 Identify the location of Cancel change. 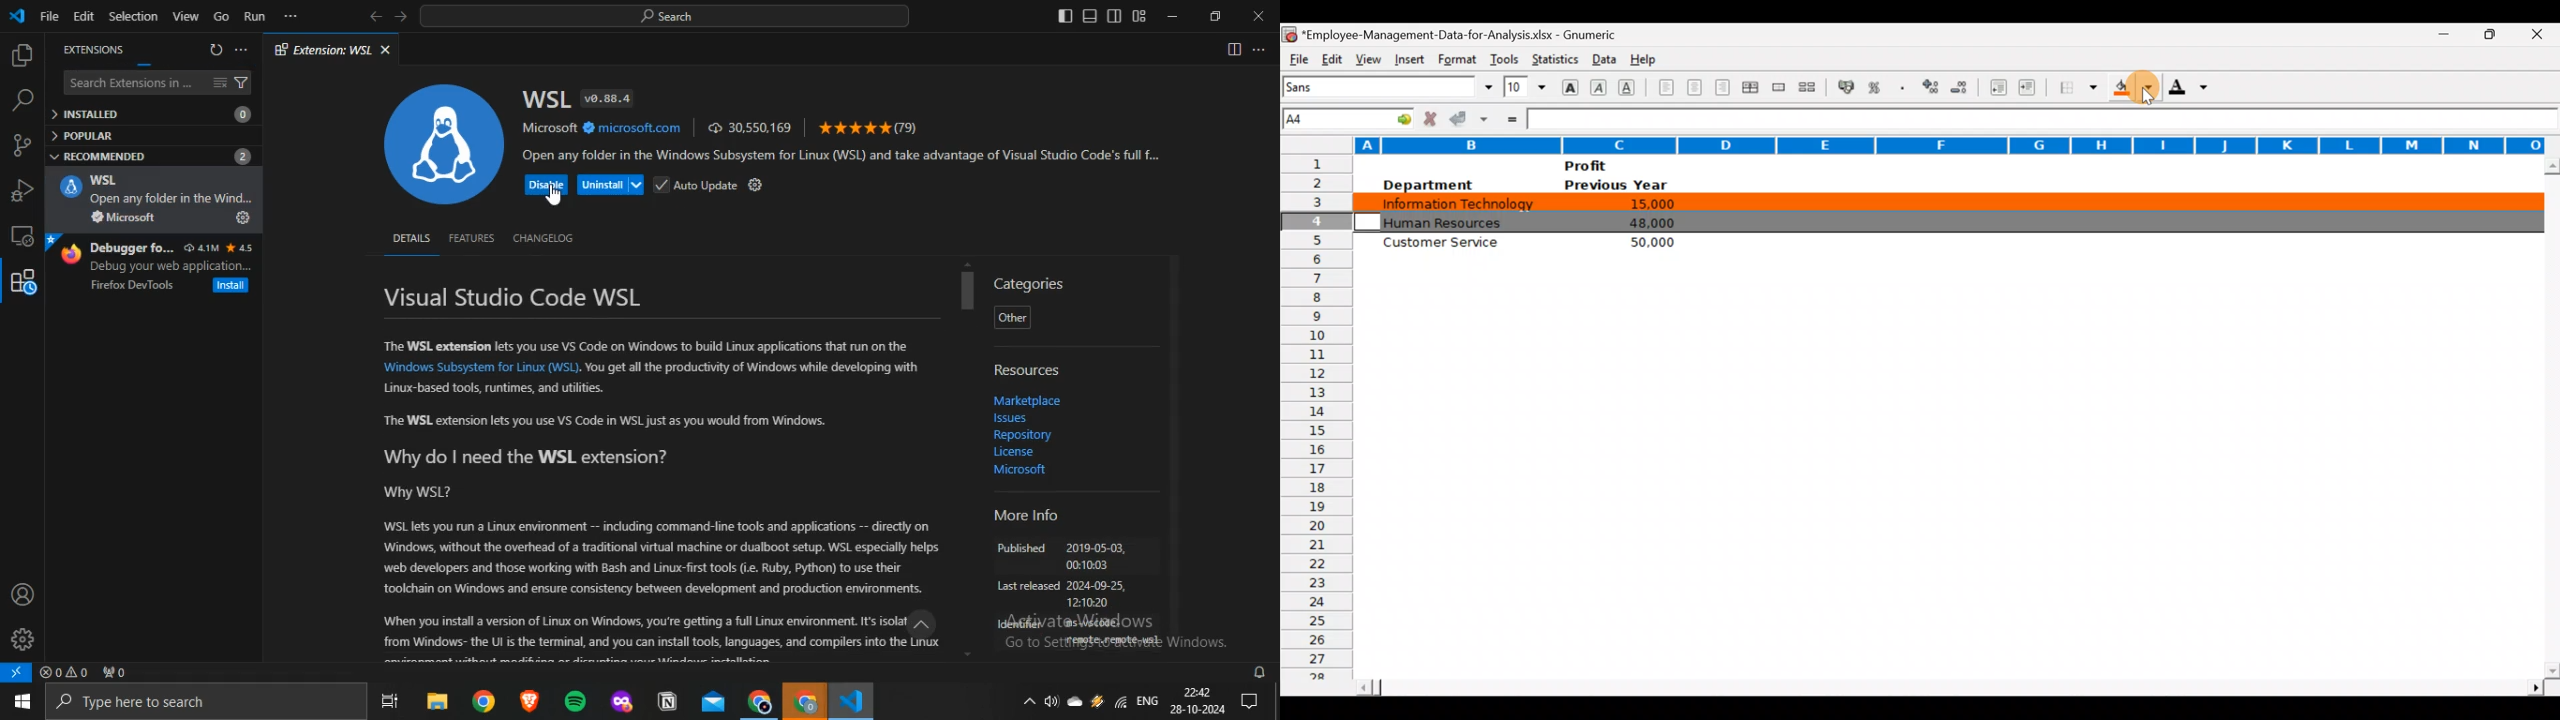
(1433, 118).